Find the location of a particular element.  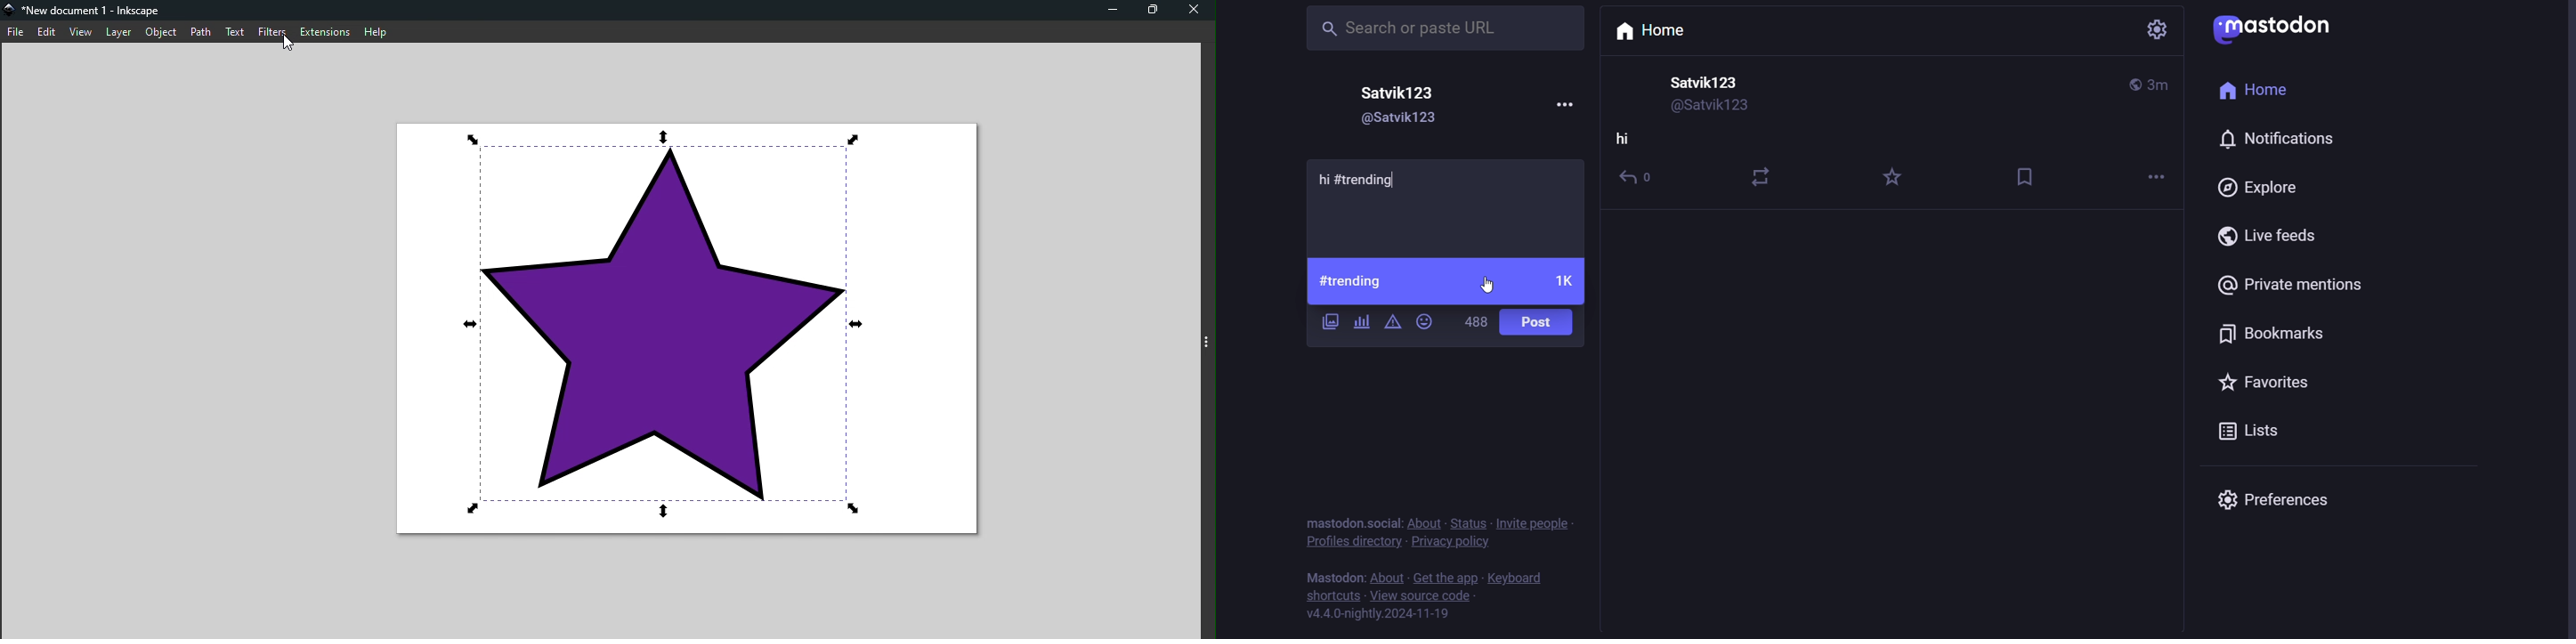

hi #trending is located at coordinates (1369, 179).